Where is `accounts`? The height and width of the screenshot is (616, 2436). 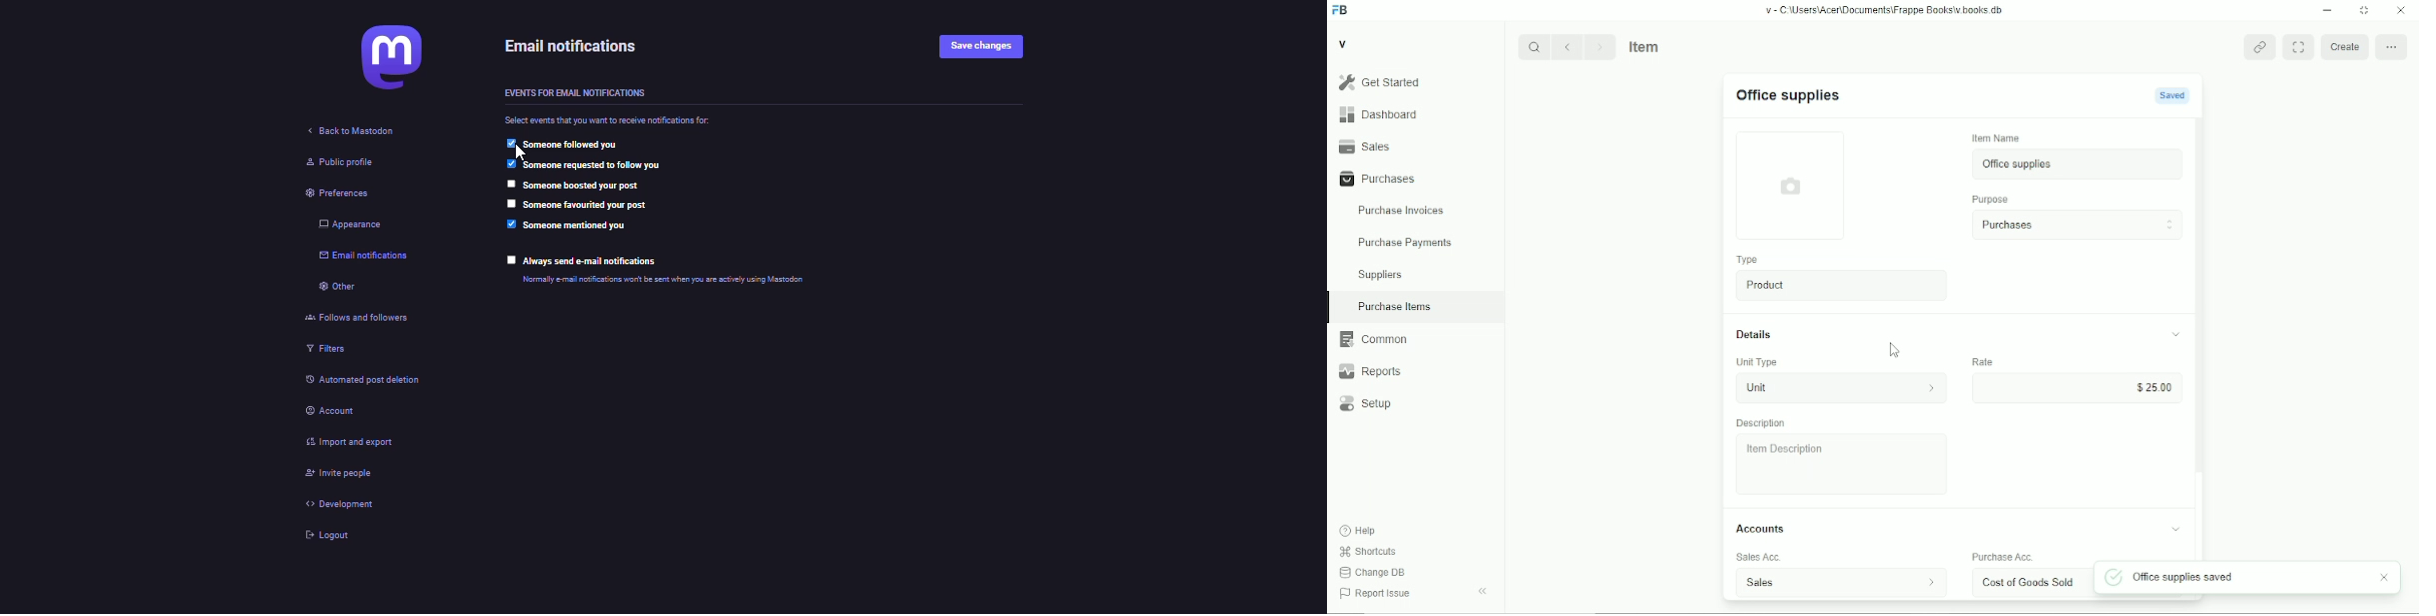
accounts is located at coordinates (1760, 528).